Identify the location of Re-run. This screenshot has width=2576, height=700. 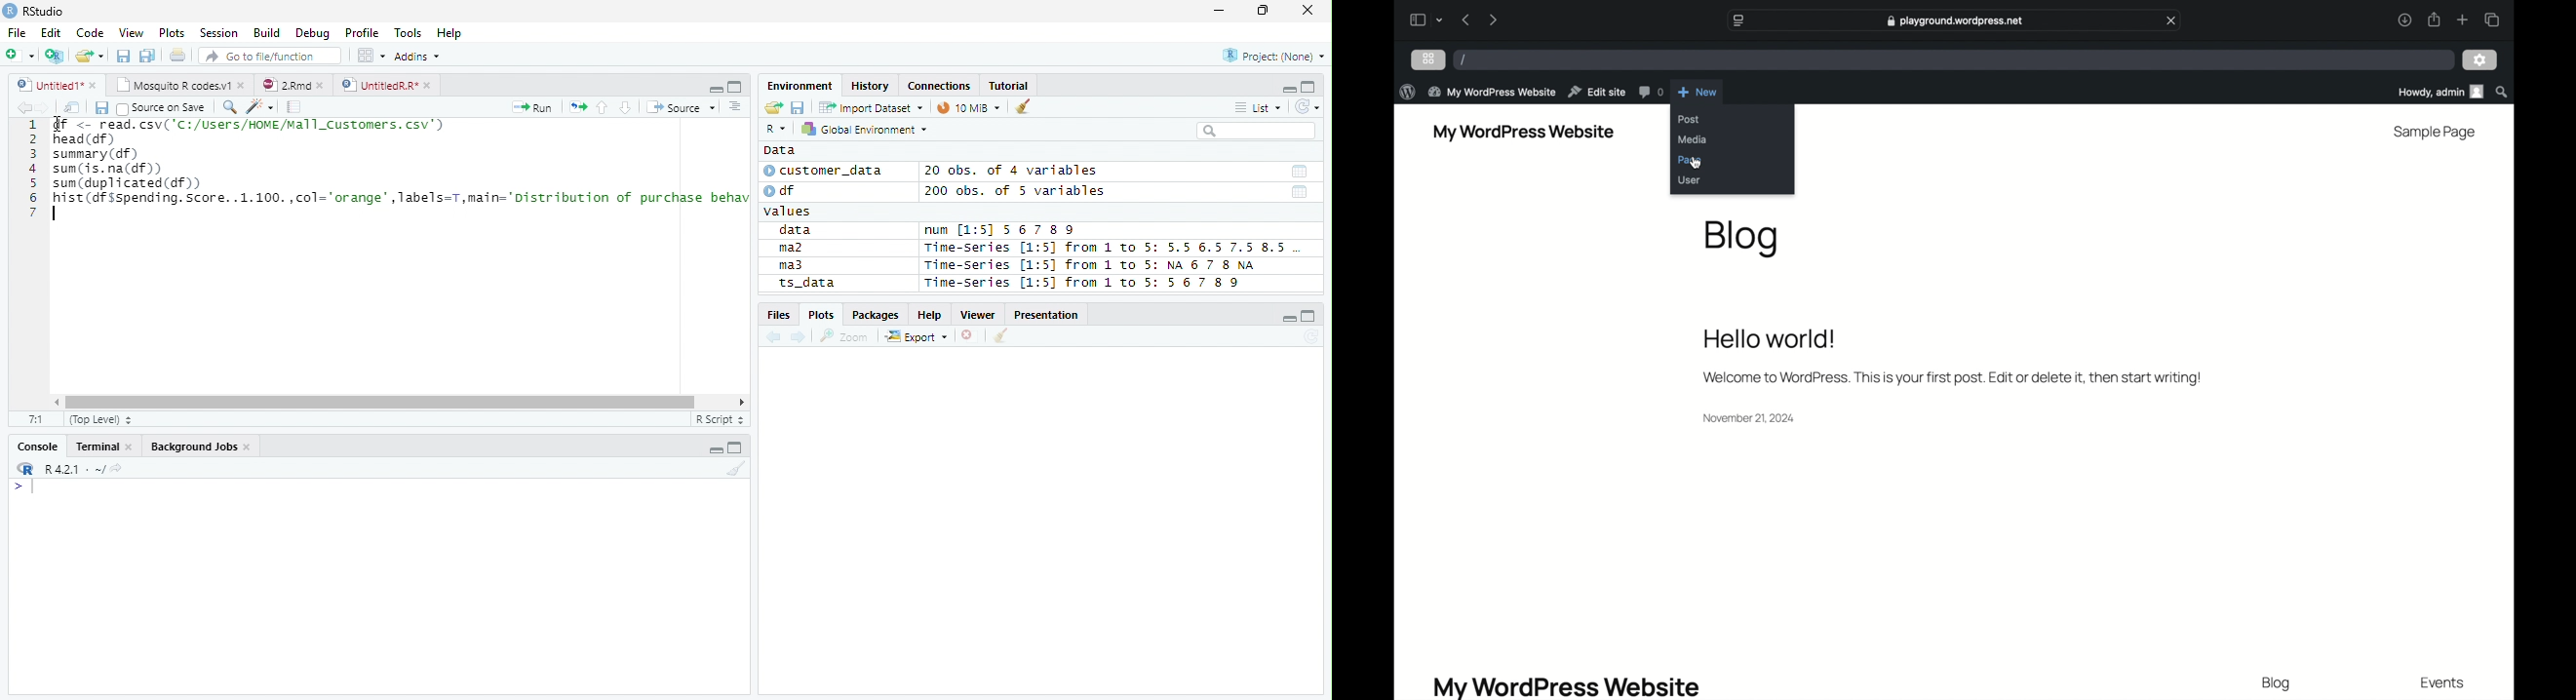
(577, 108).